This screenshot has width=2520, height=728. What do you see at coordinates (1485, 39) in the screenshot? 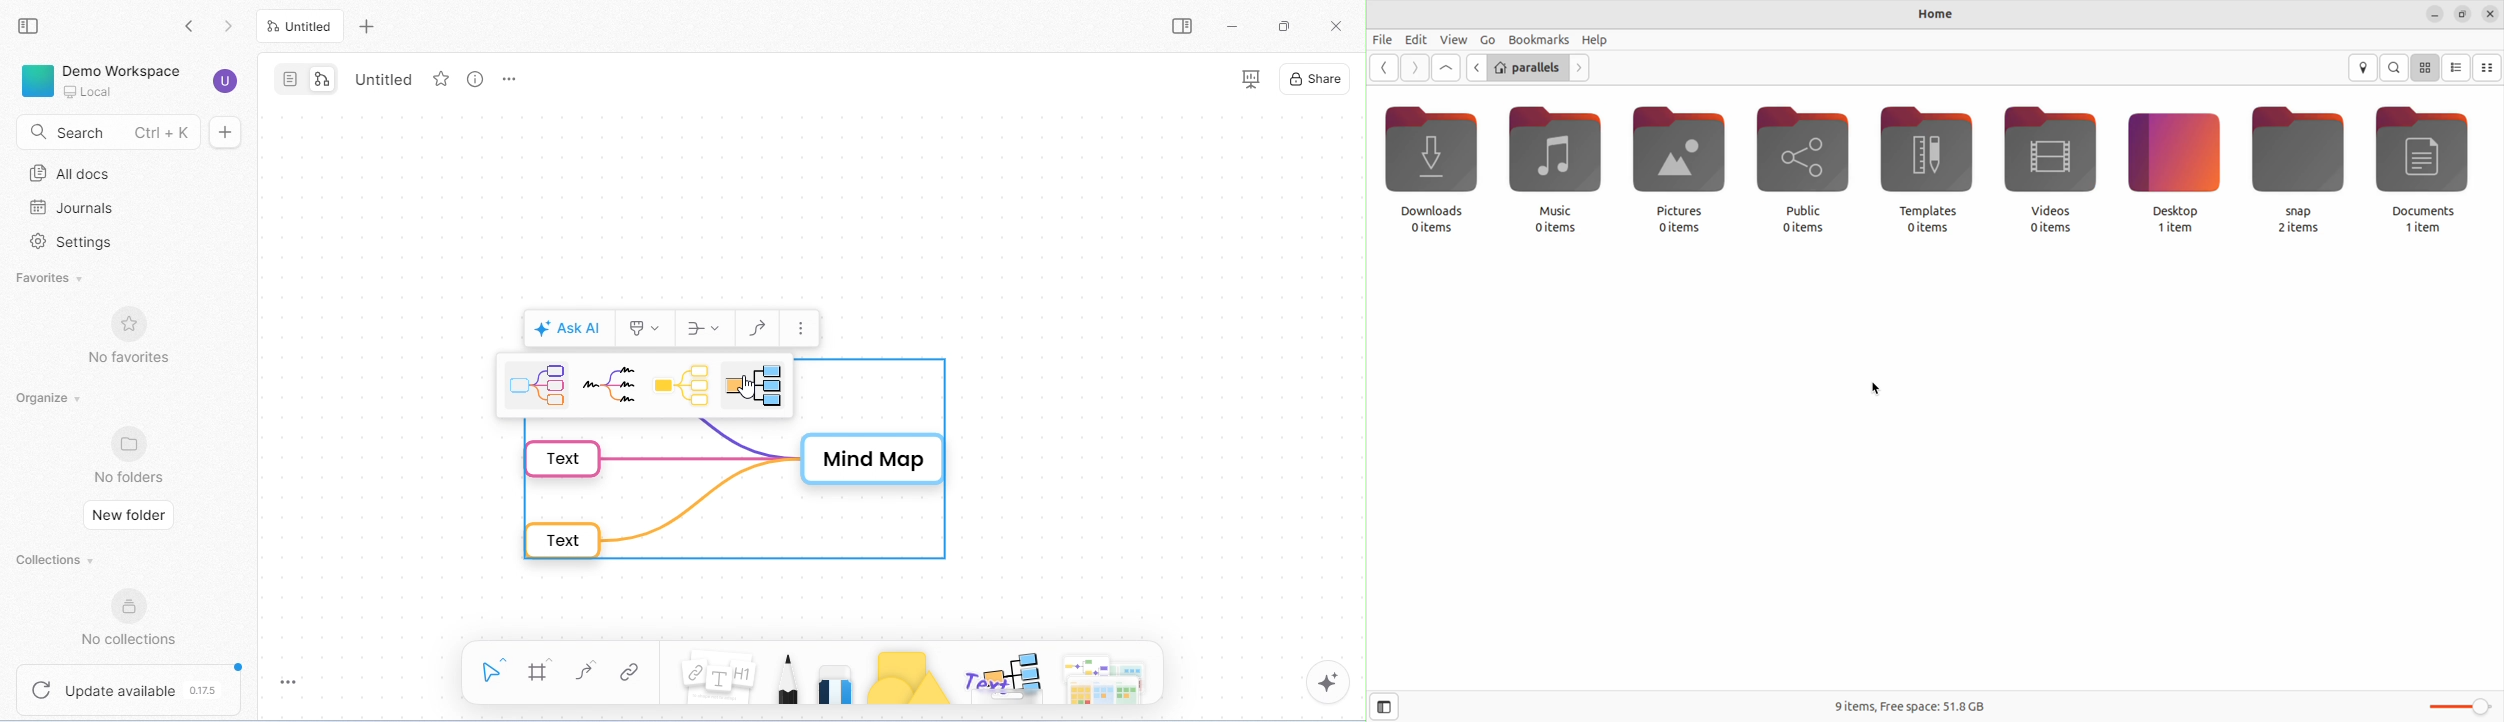
I see `go` at bounding box center [1485, 39].